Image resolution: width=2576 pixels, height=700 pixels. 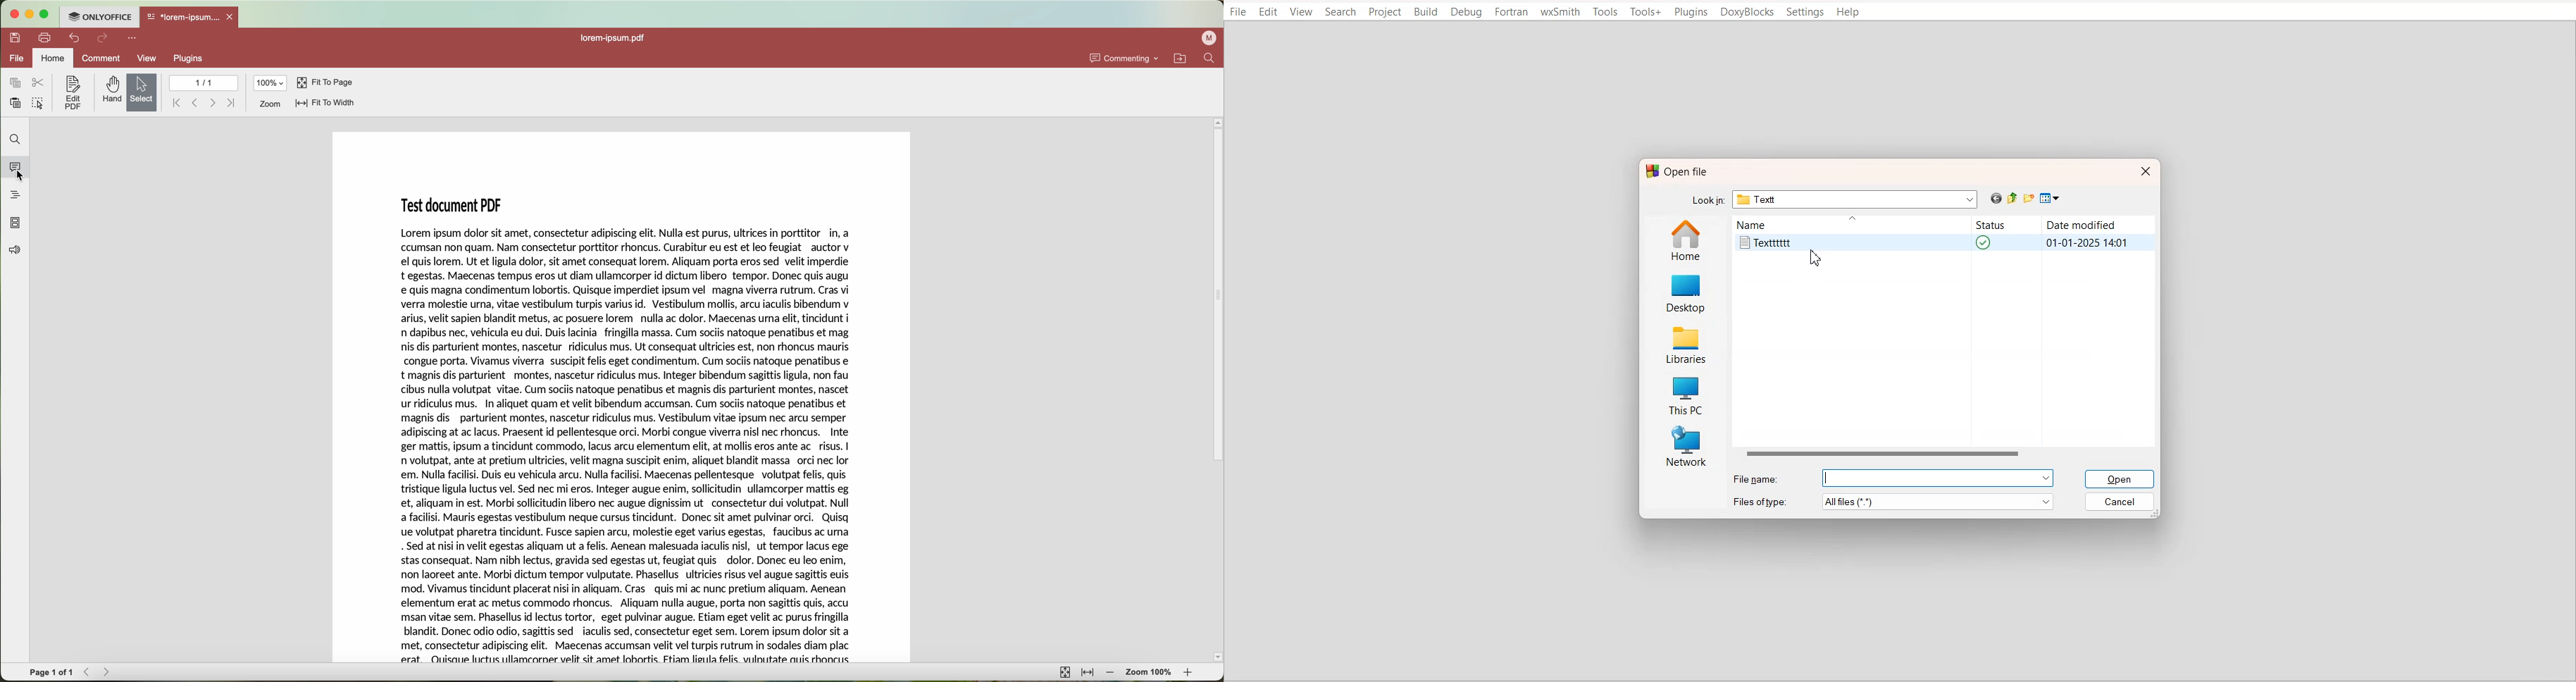 I want to click on File of type, so click(x=1893, y=502).